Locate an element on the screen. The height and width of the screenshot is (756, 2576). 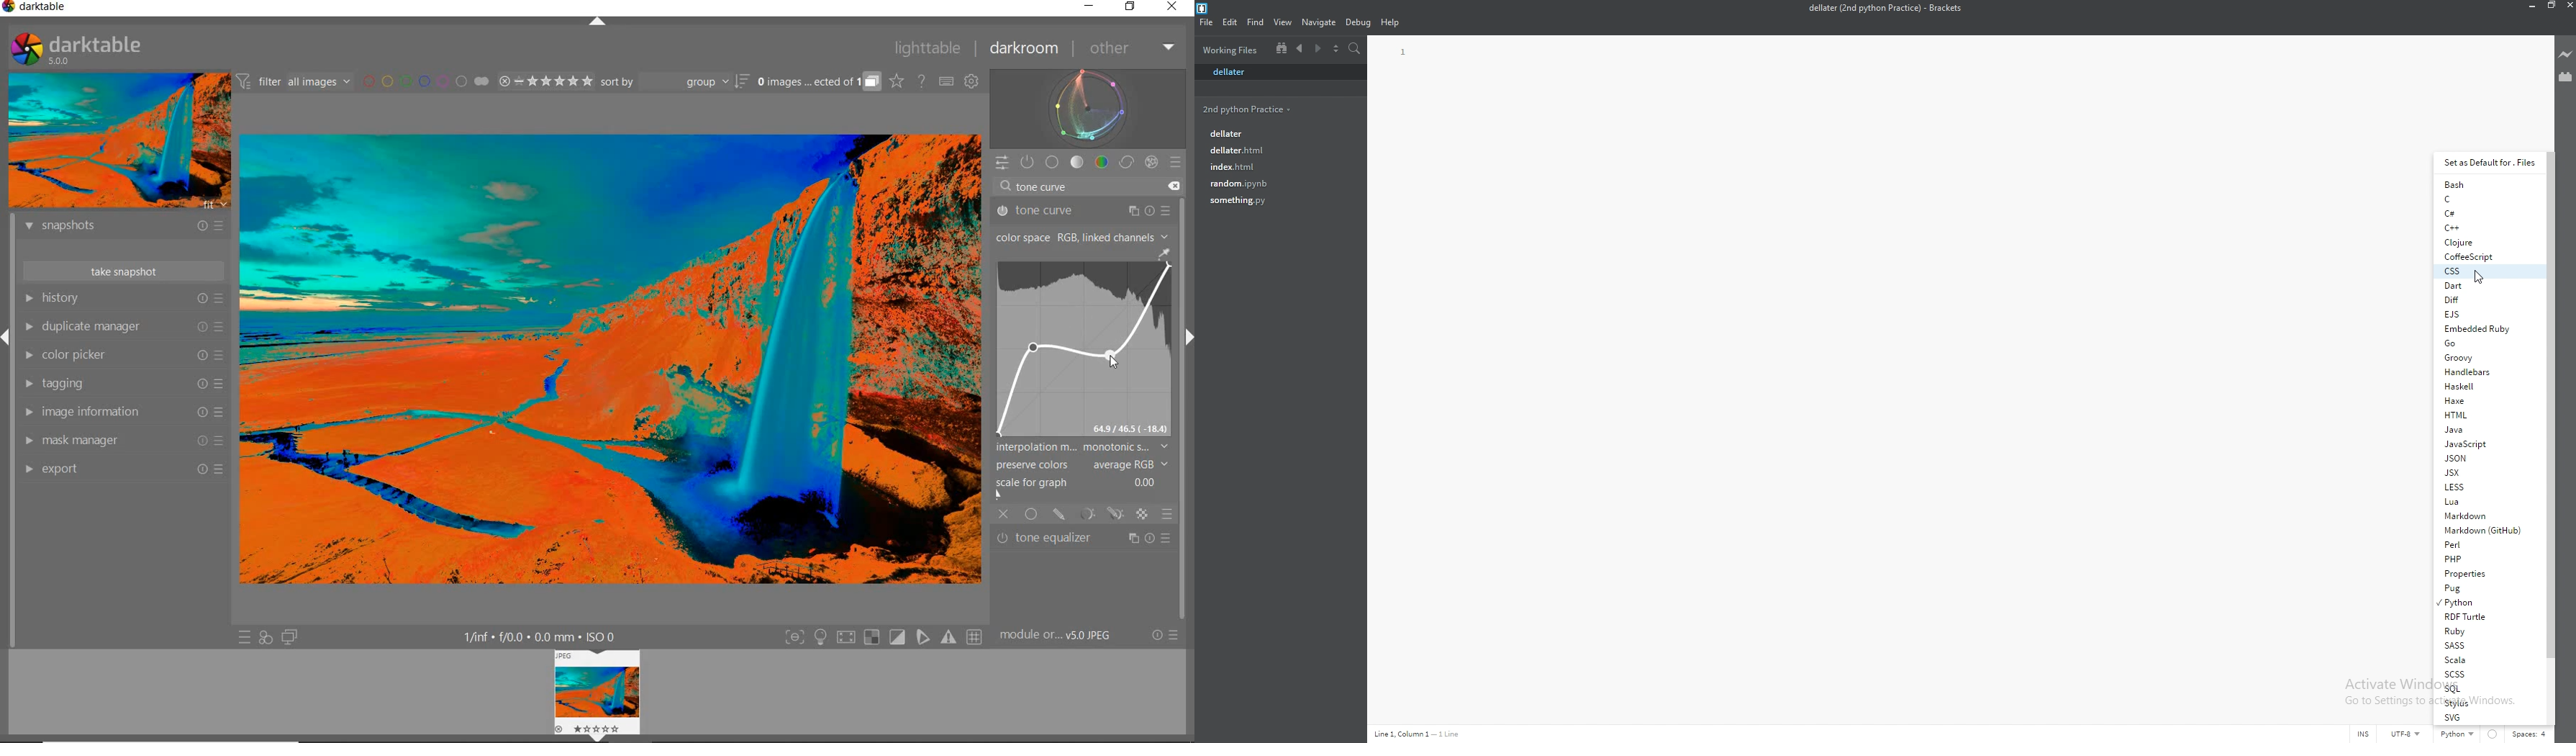
handlebars is located at coordinates (2487, 372).